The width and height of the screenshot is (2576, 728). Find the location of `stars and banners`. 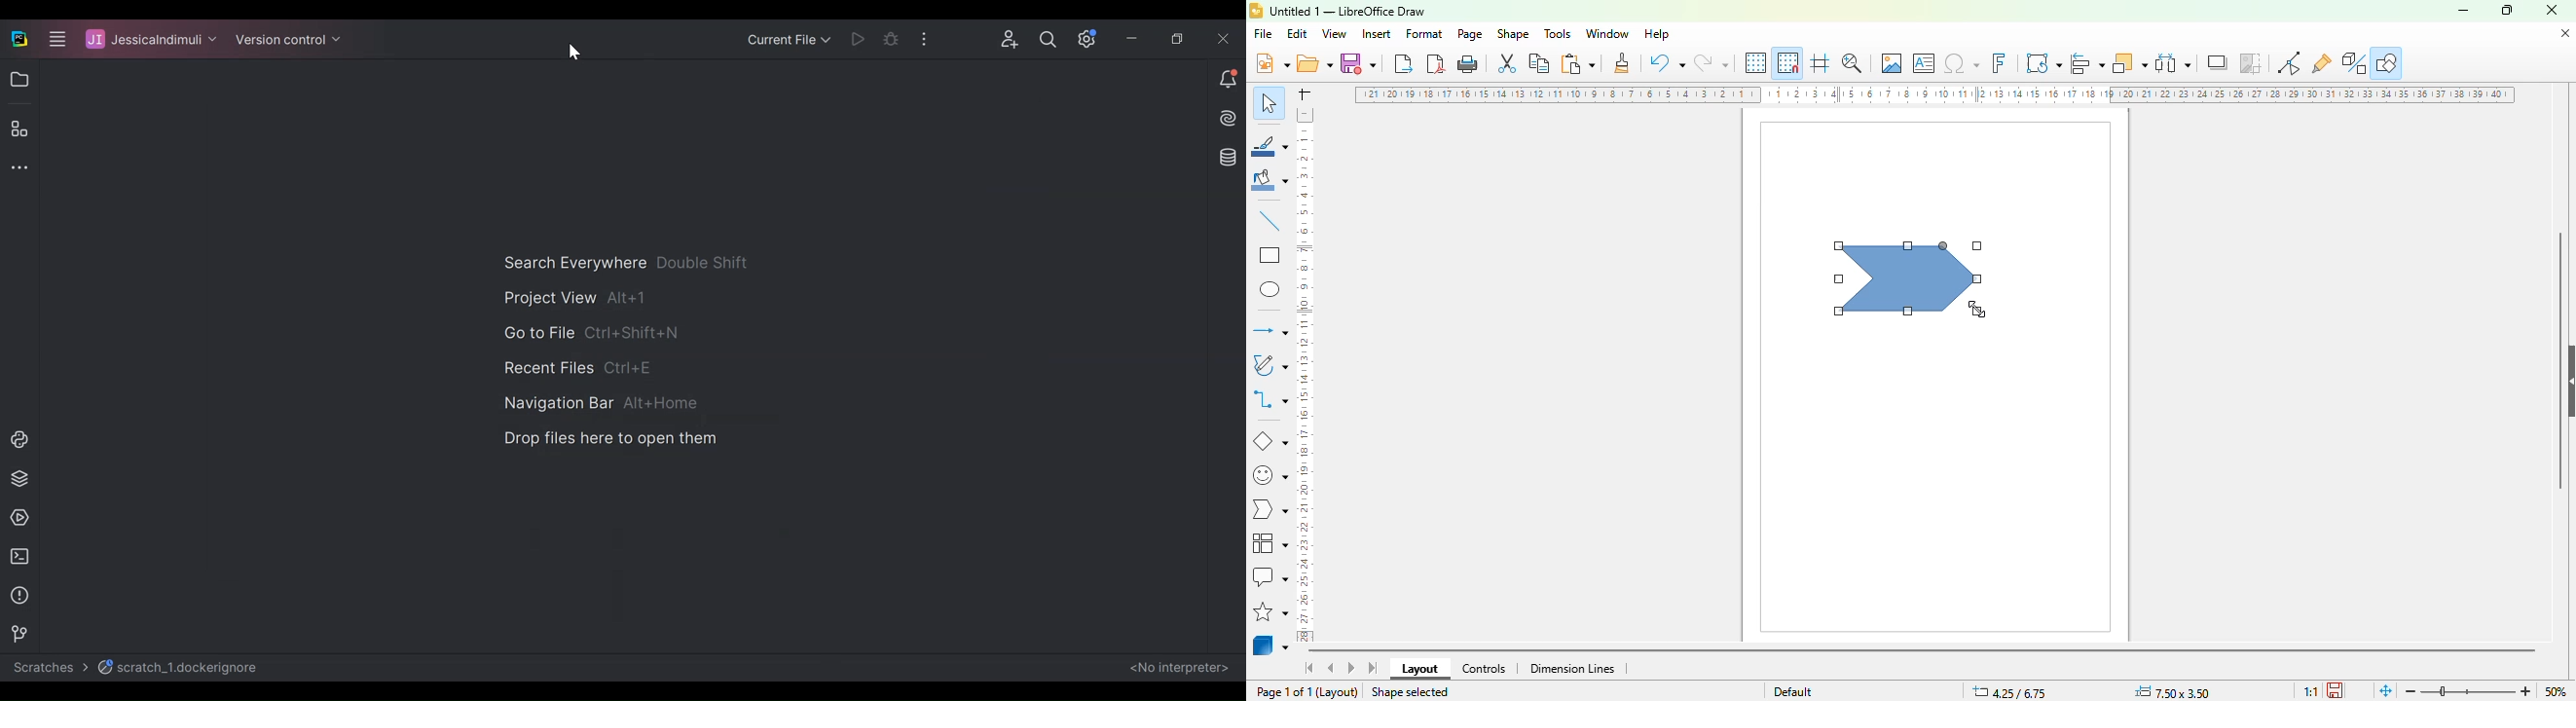

stars and banners is located at coordinates (1270, 611).